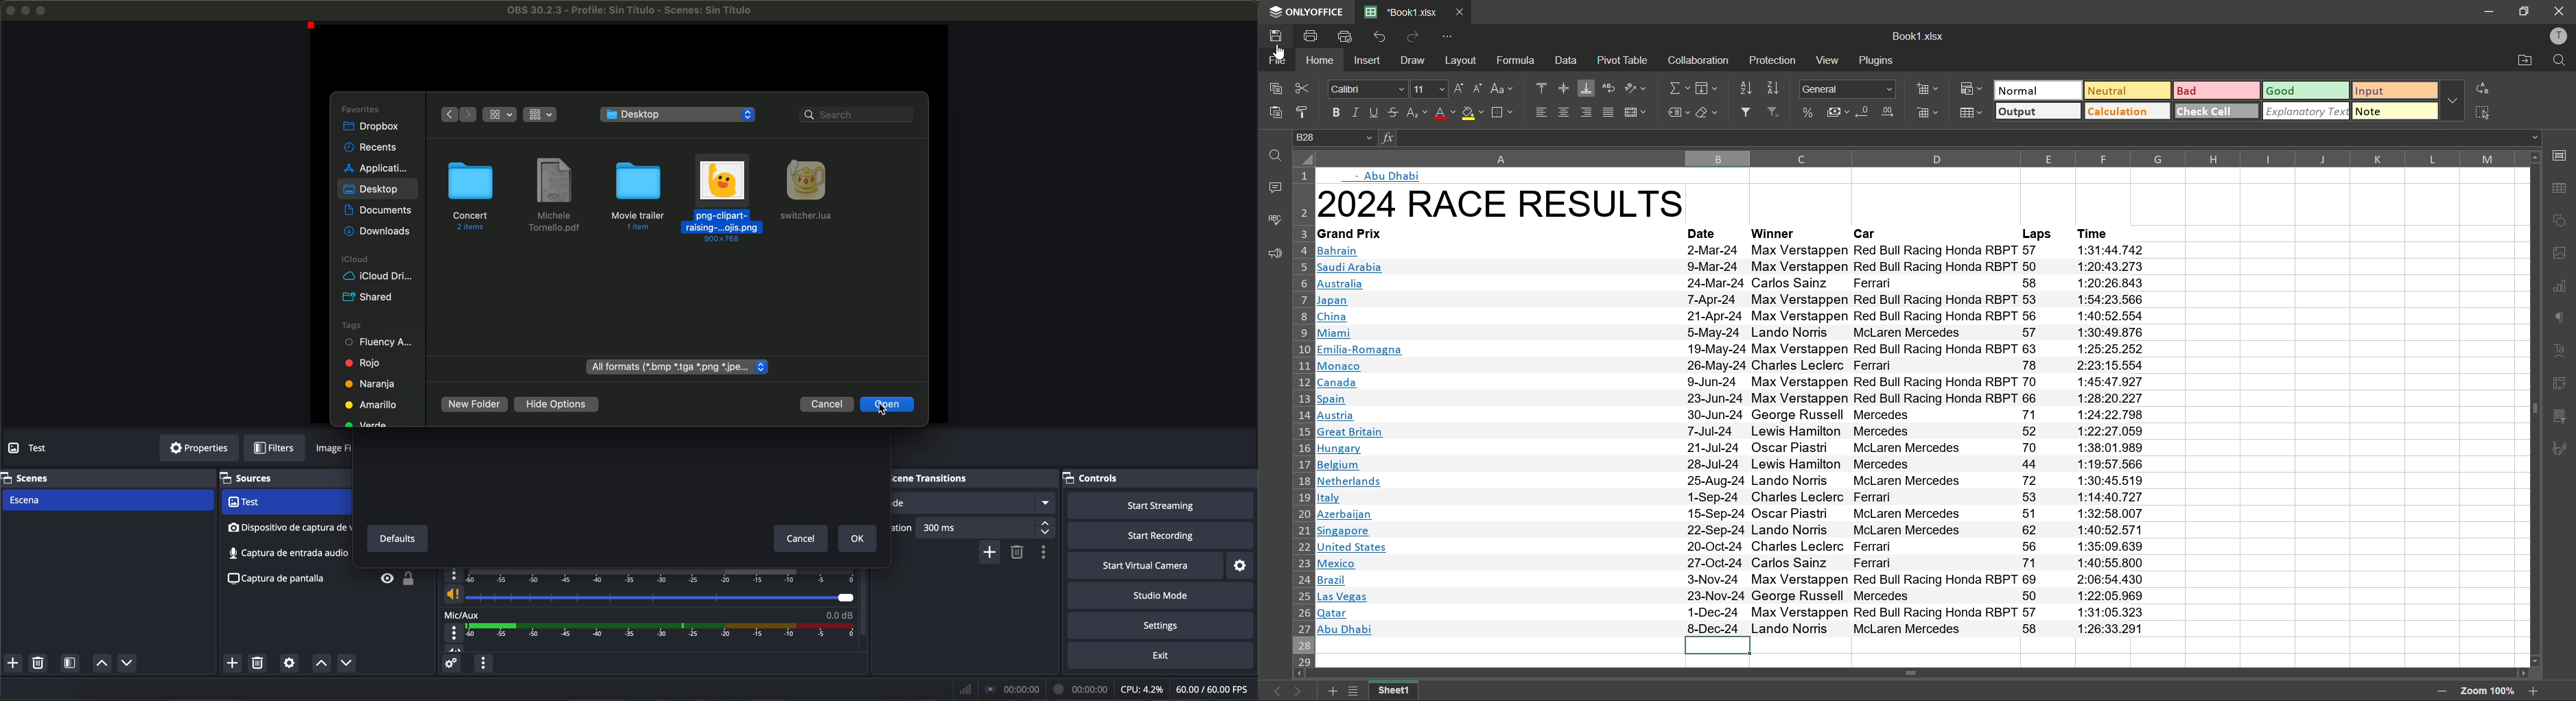 This screenshot has height=728, width=2576. What do you see at coordinates (1274, 62) in the screenshot?
I see `file` at bounding box center [1274, 62].